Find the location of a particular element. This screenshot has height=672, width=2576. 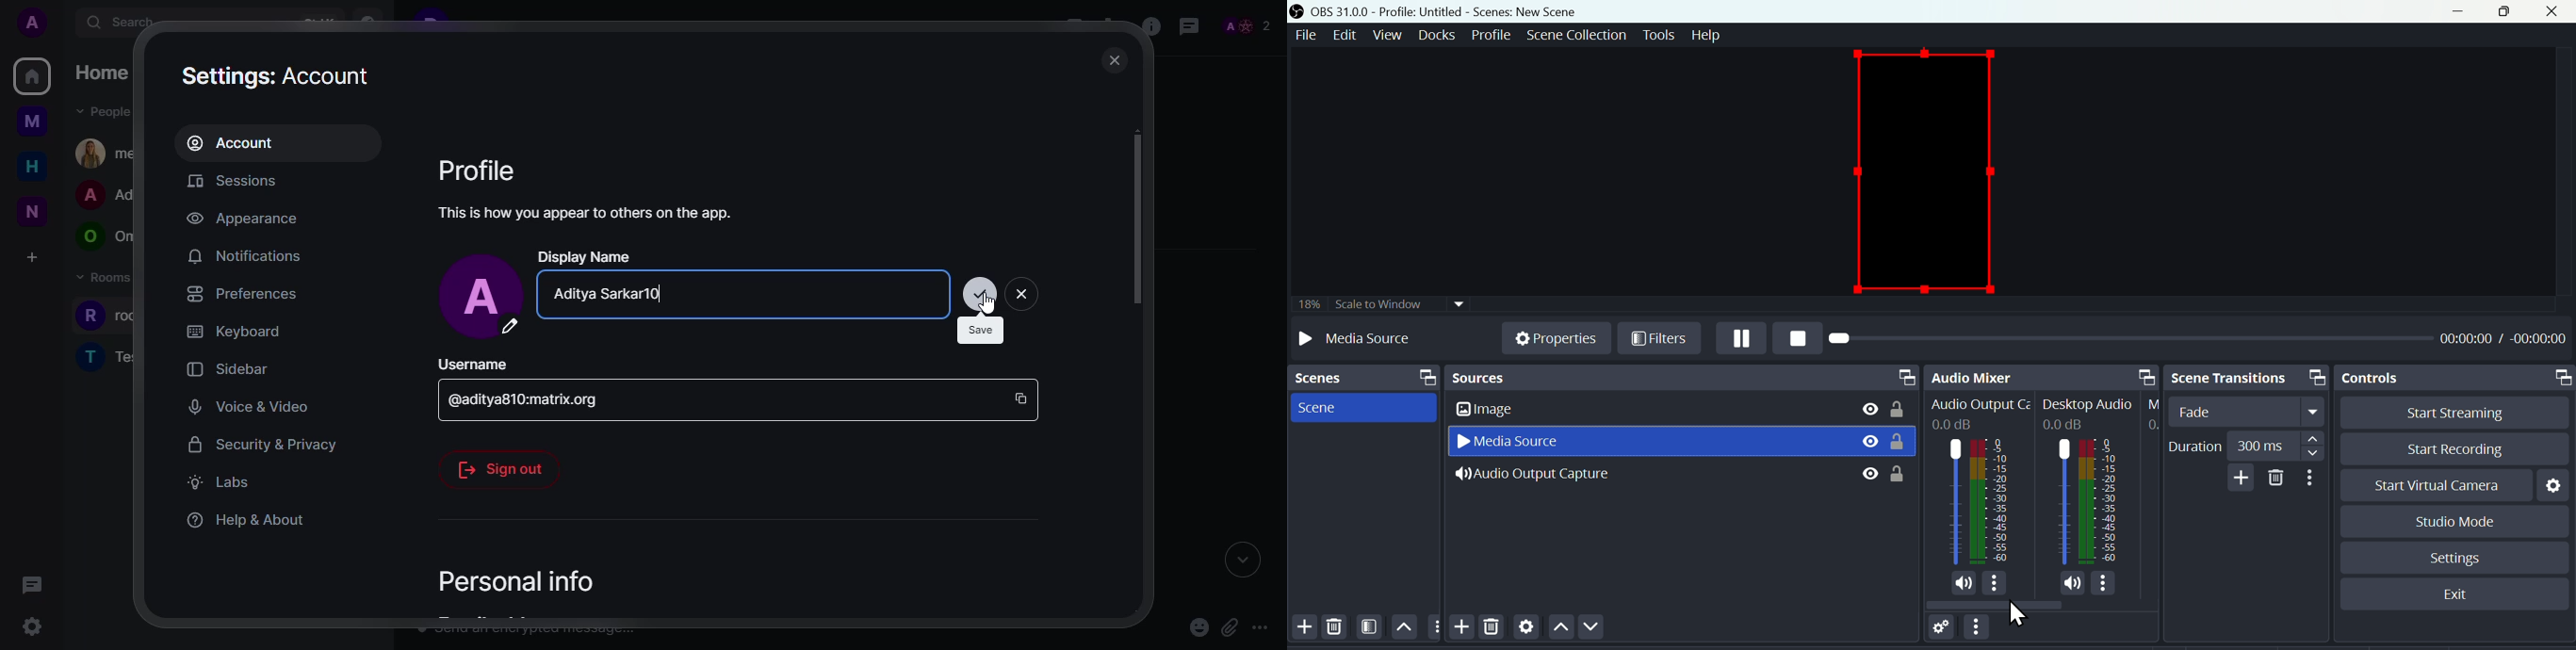

options is located at coordinates (1433, 626).